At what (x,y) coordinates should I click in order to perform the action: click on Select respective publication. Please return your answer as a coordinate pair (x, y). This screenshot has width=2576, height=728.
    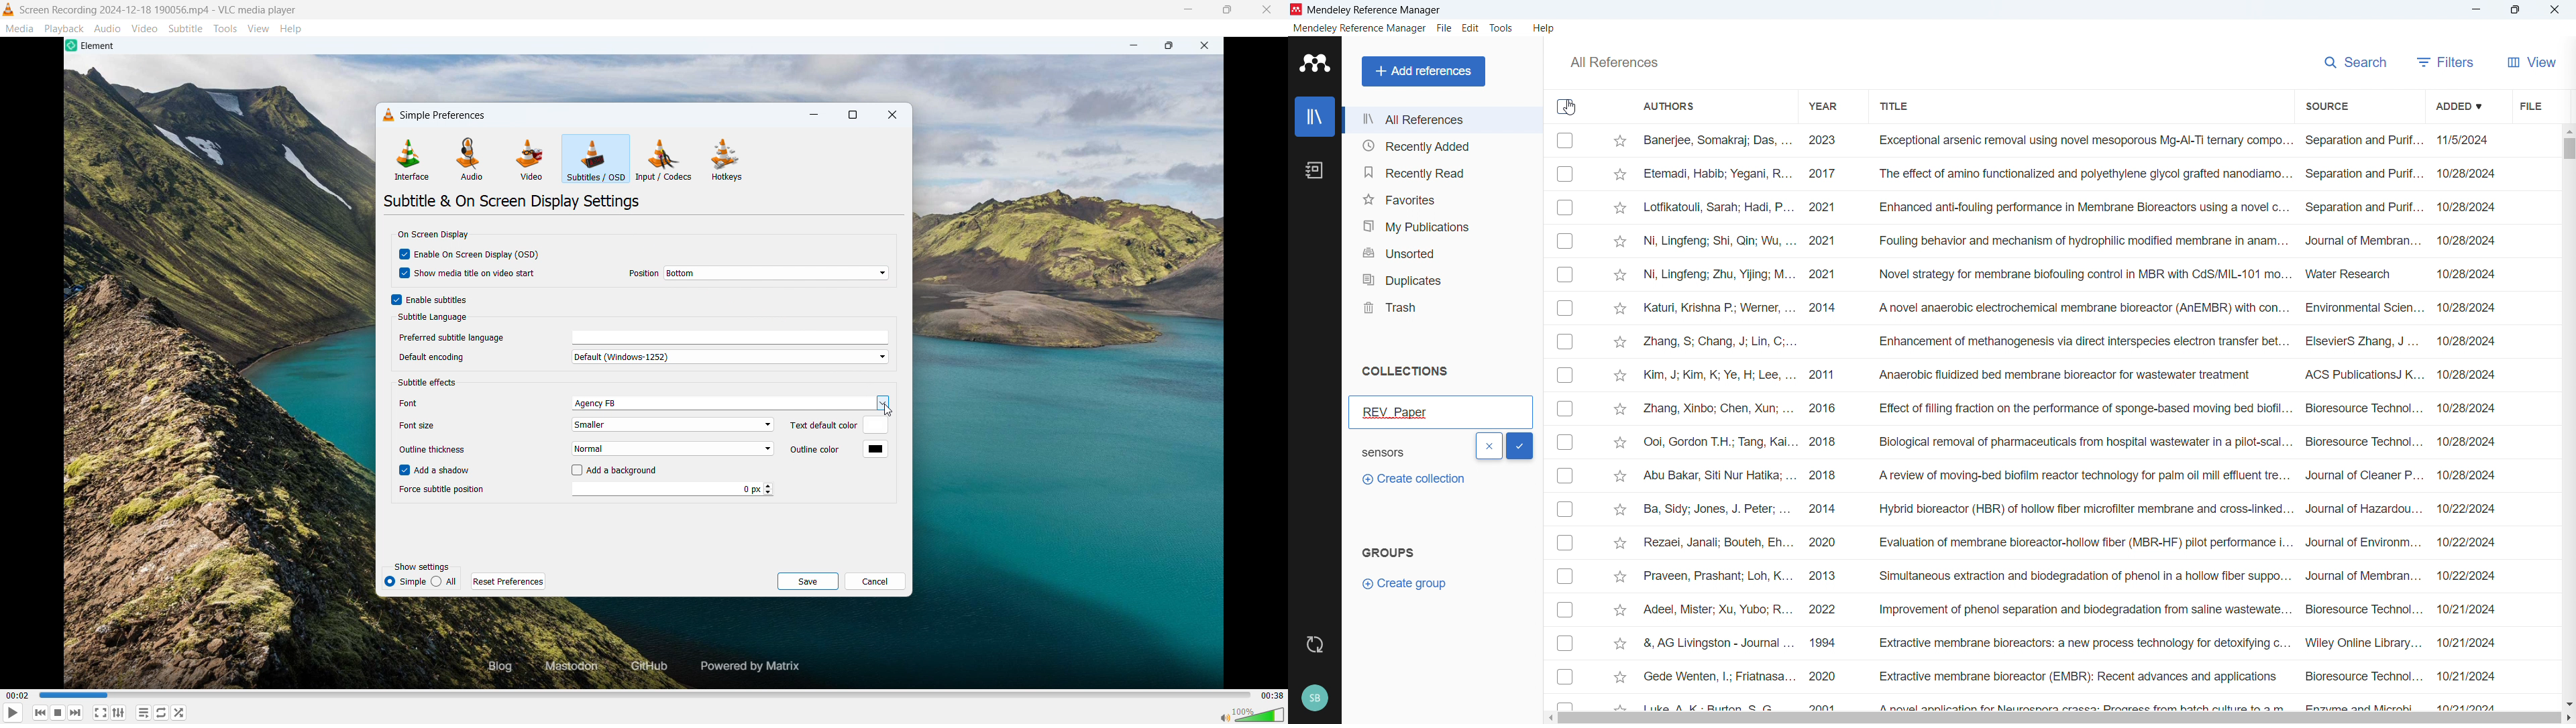
    Looking at the image, I should click on (1565, 442).